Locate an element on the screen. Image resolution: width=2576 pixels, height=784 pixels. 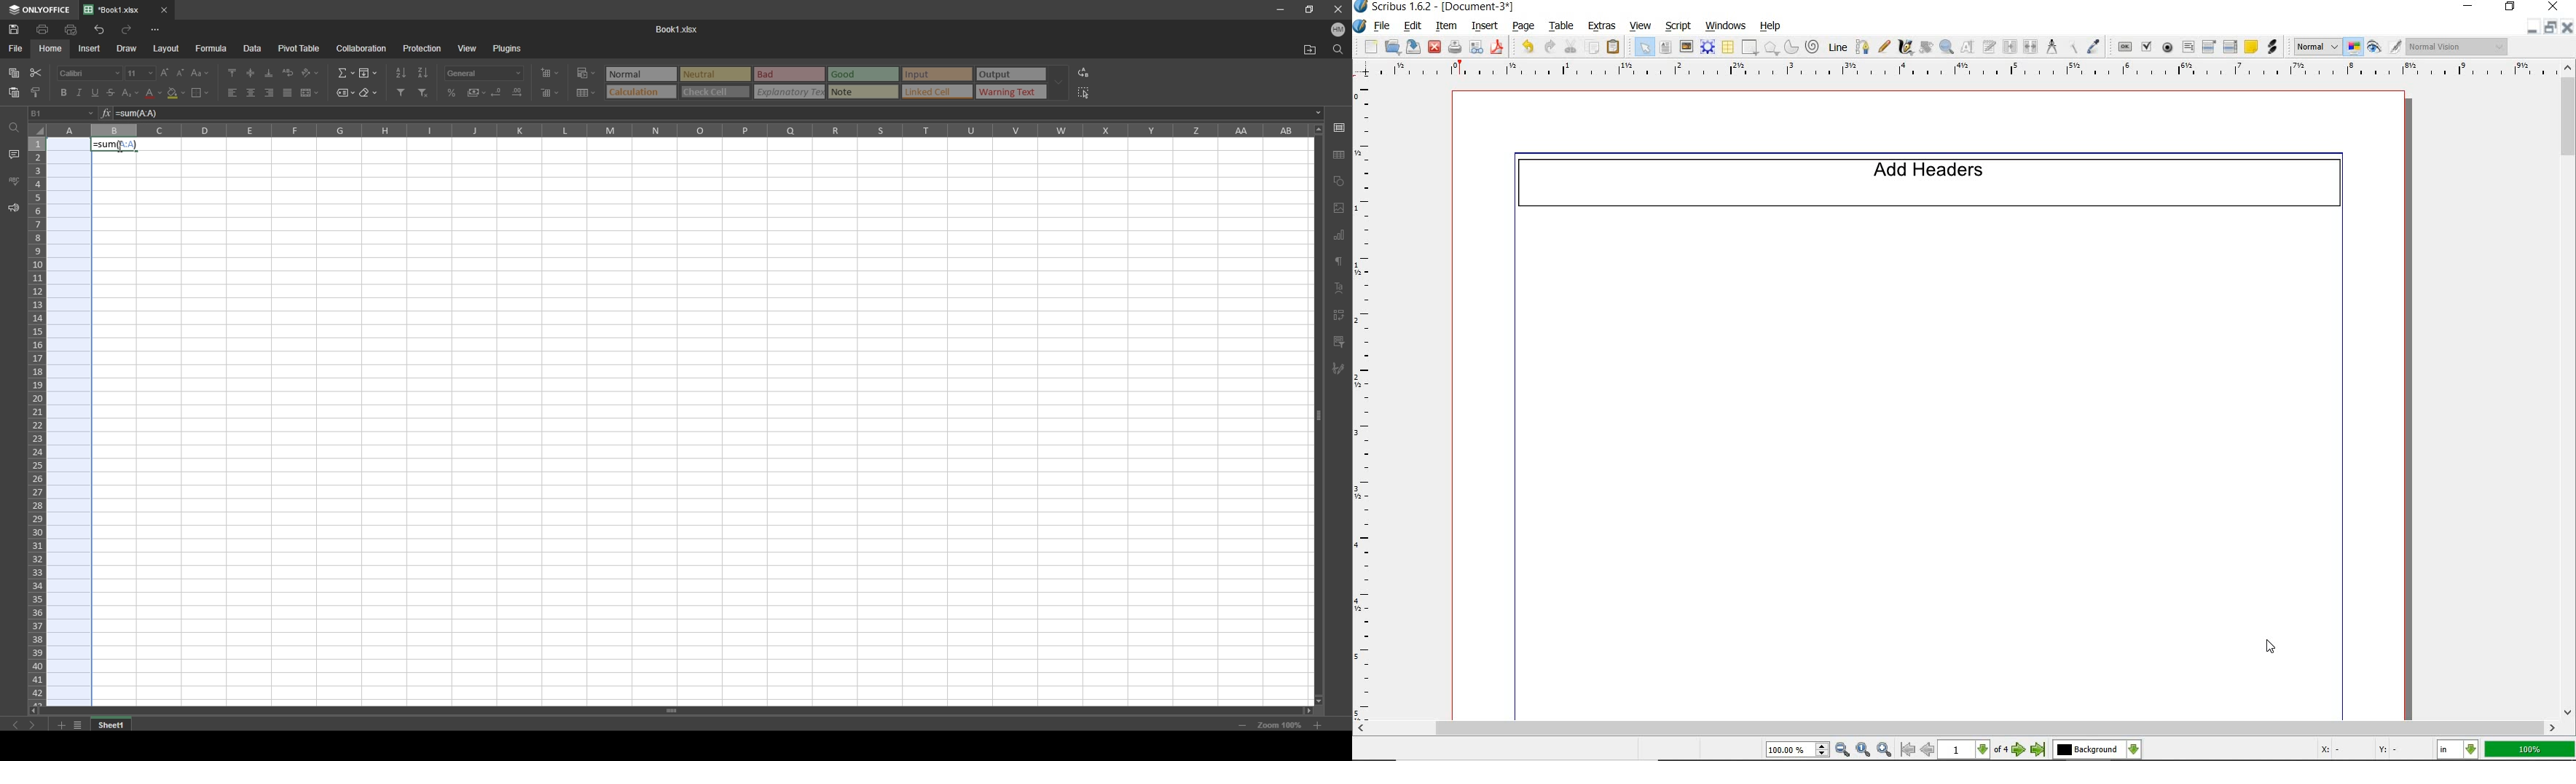
select all is located at coordinates (1085, 93).